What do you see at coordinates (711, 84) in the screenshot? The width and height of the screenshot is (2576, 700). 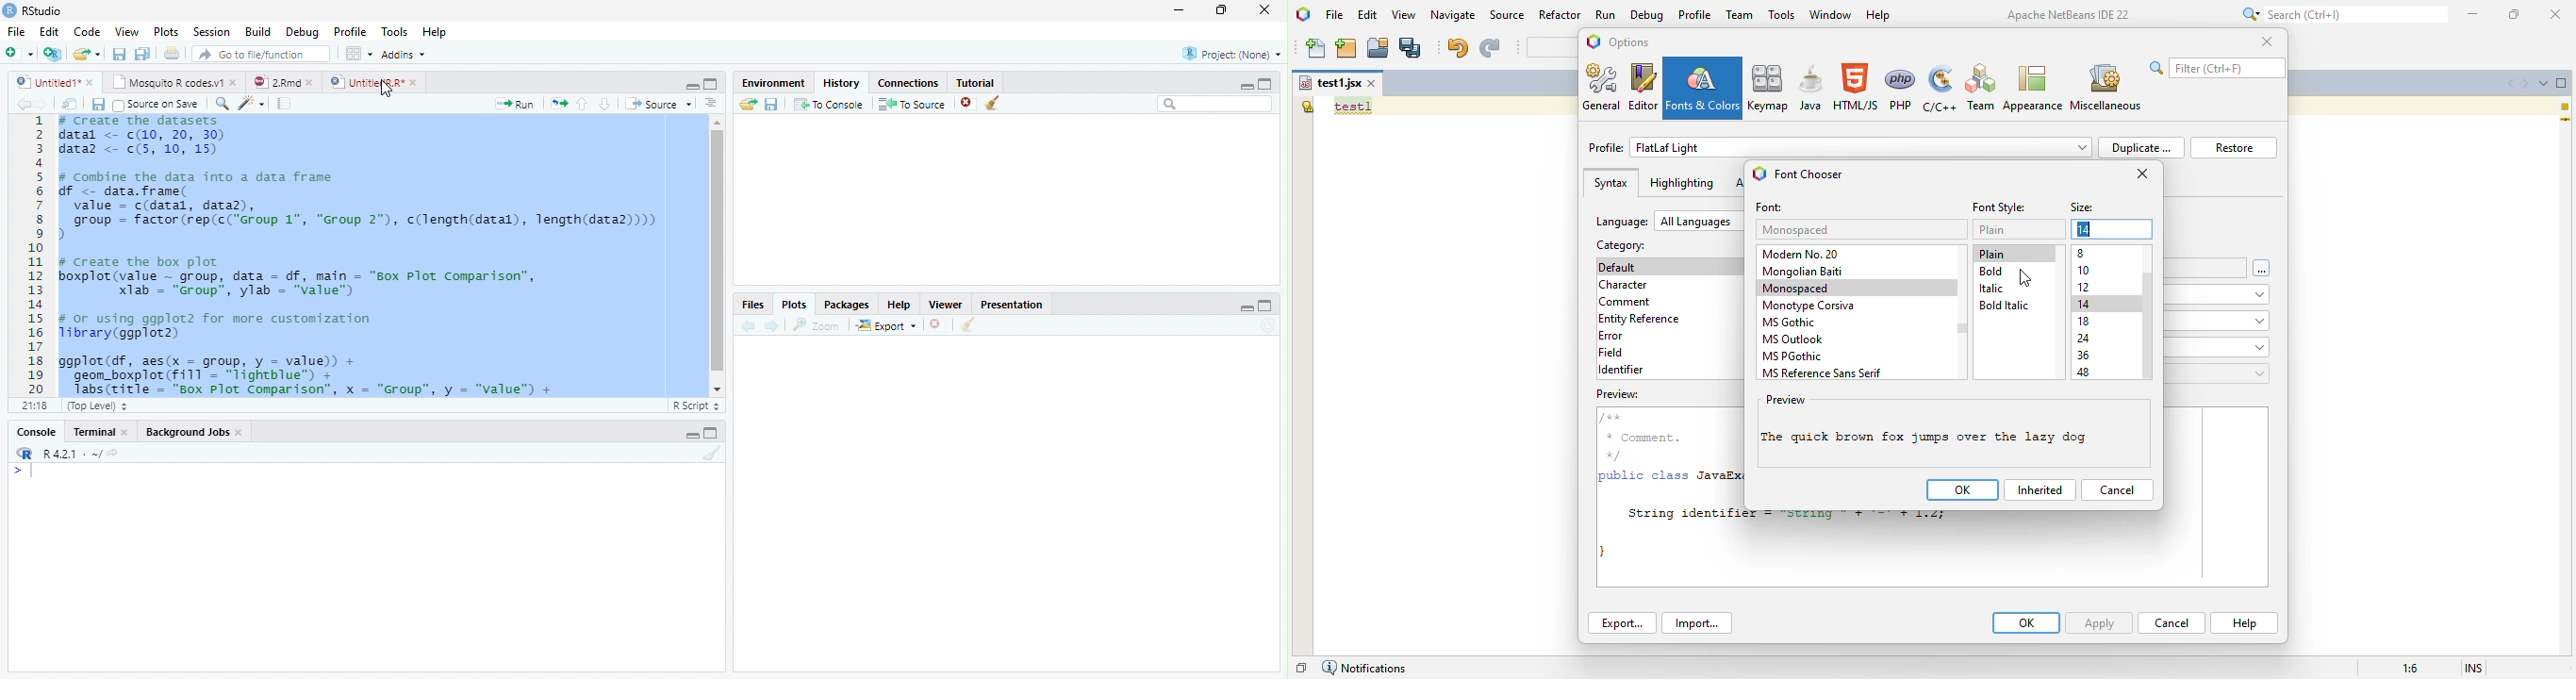 I see `Maximize` at bounding box center [711, 84].